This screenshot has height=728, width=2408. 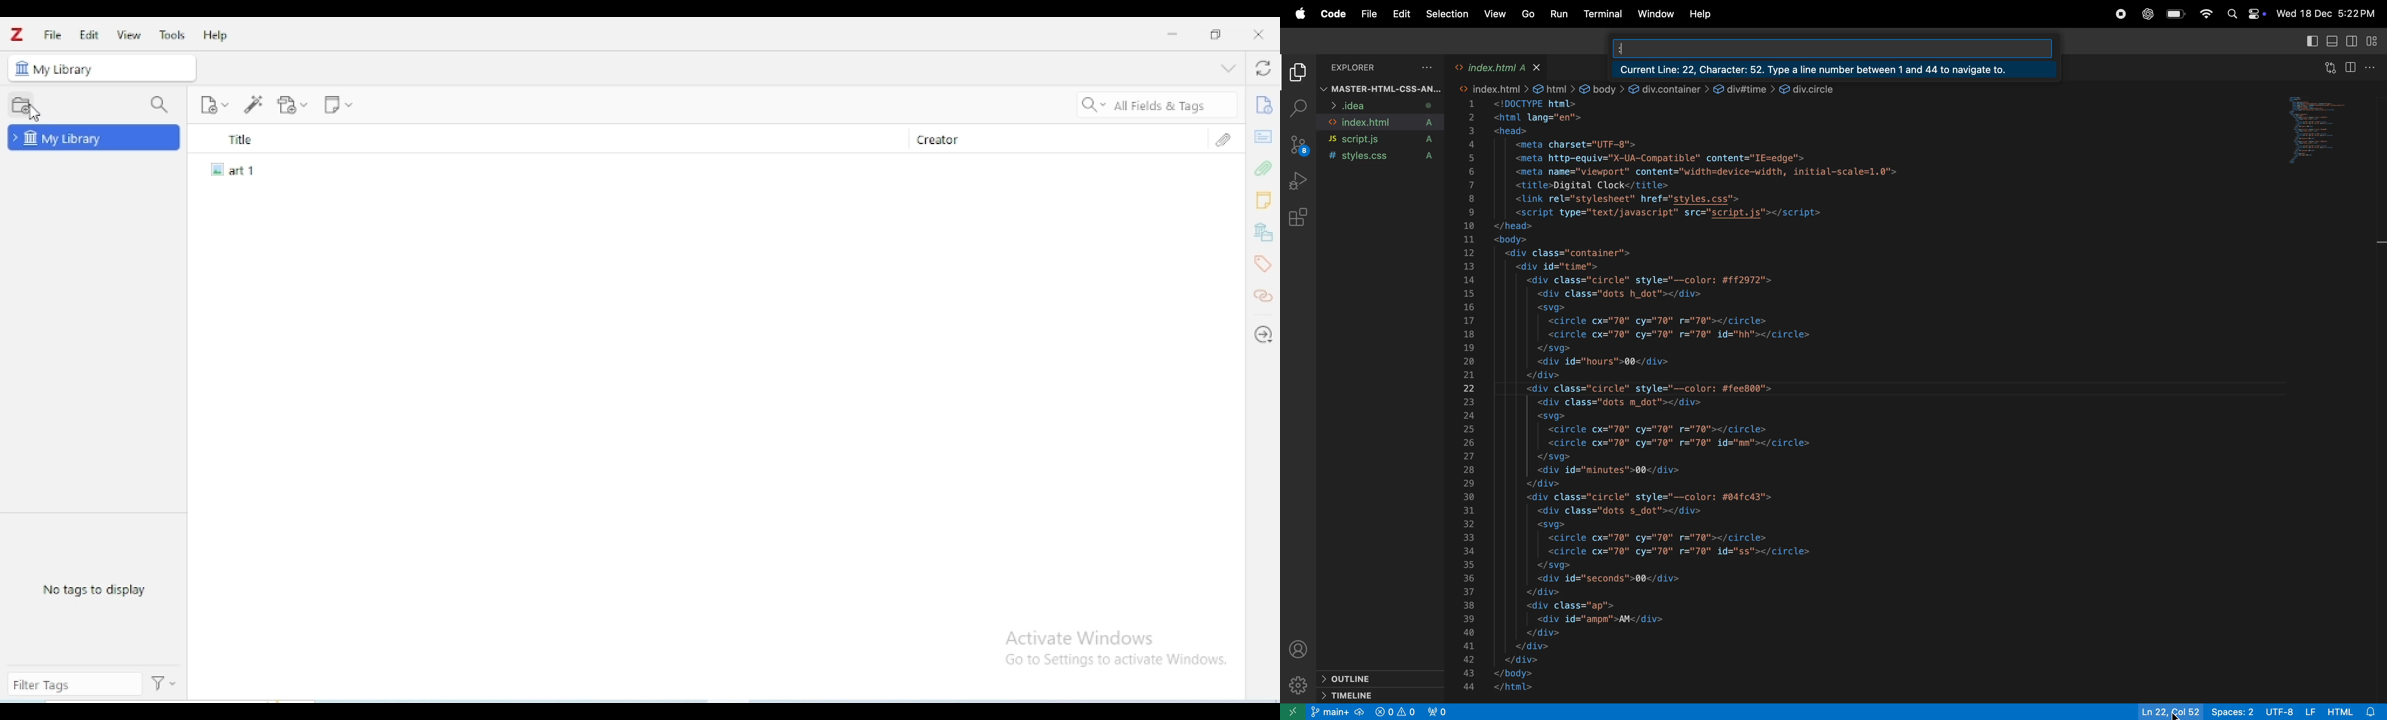 I want to click on no tags to display, so click(x=94, y=588).